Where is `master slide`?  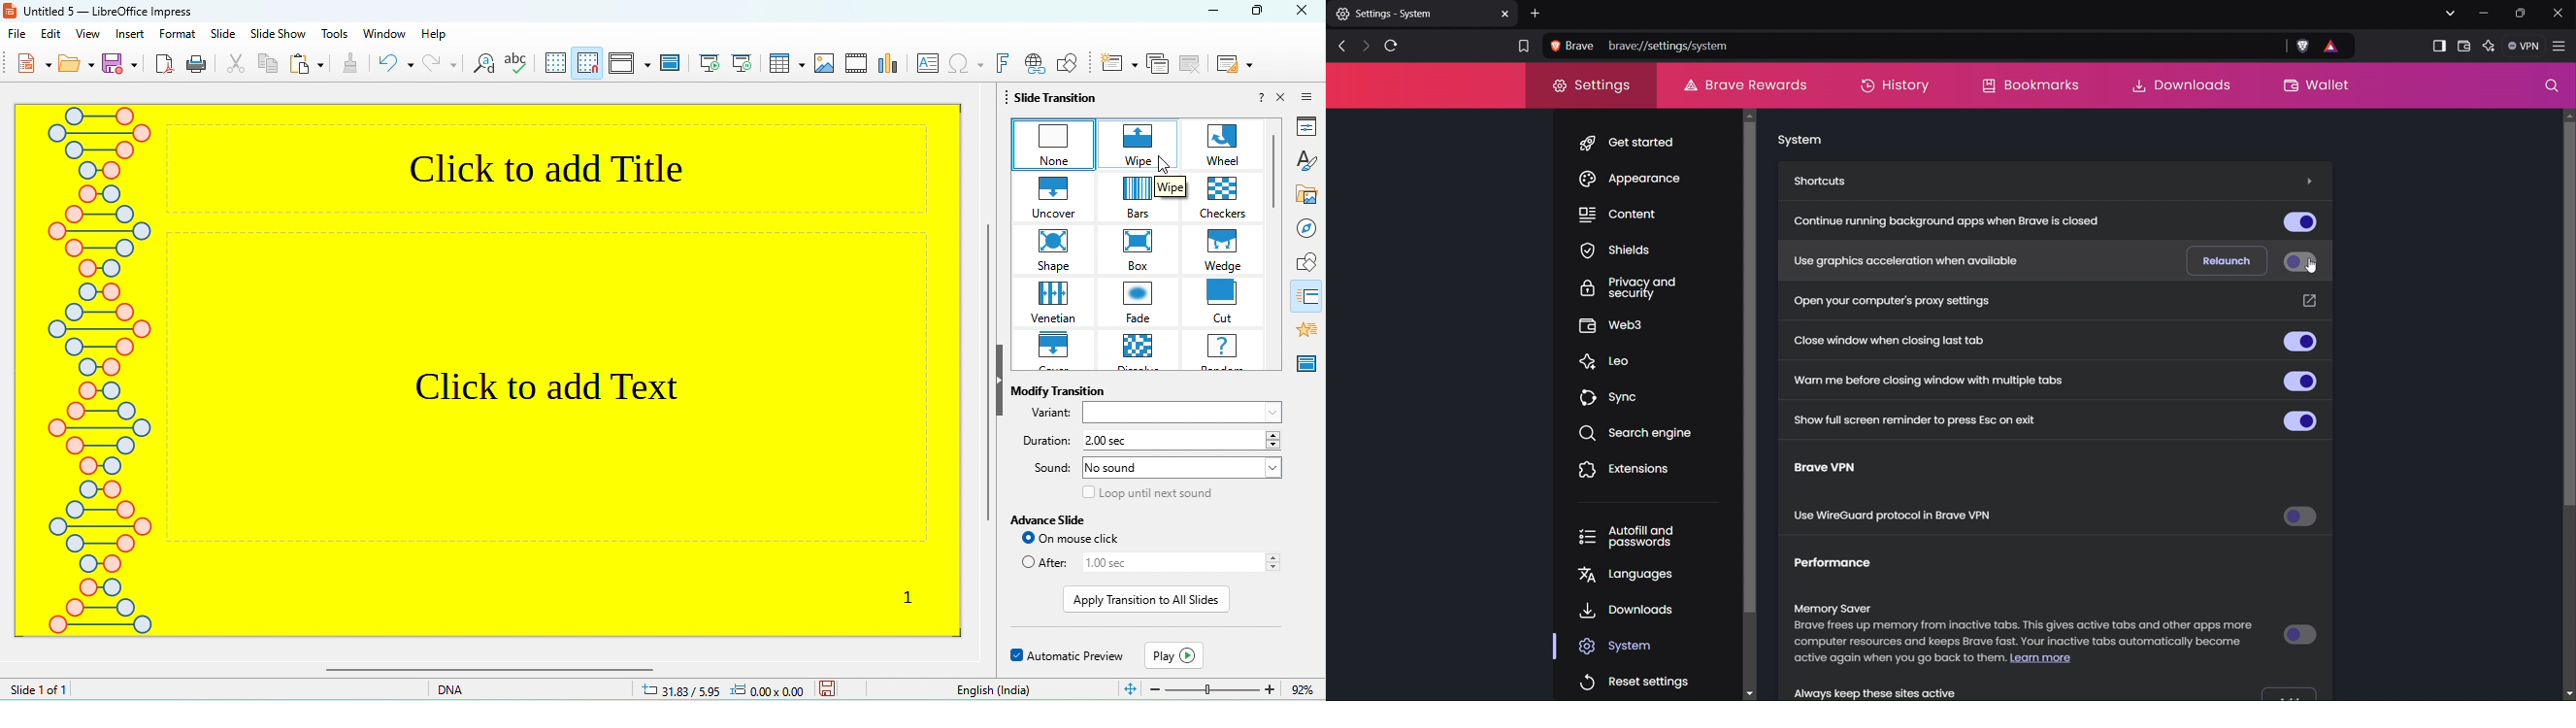 master slide is located at coordinates (1305, 364).